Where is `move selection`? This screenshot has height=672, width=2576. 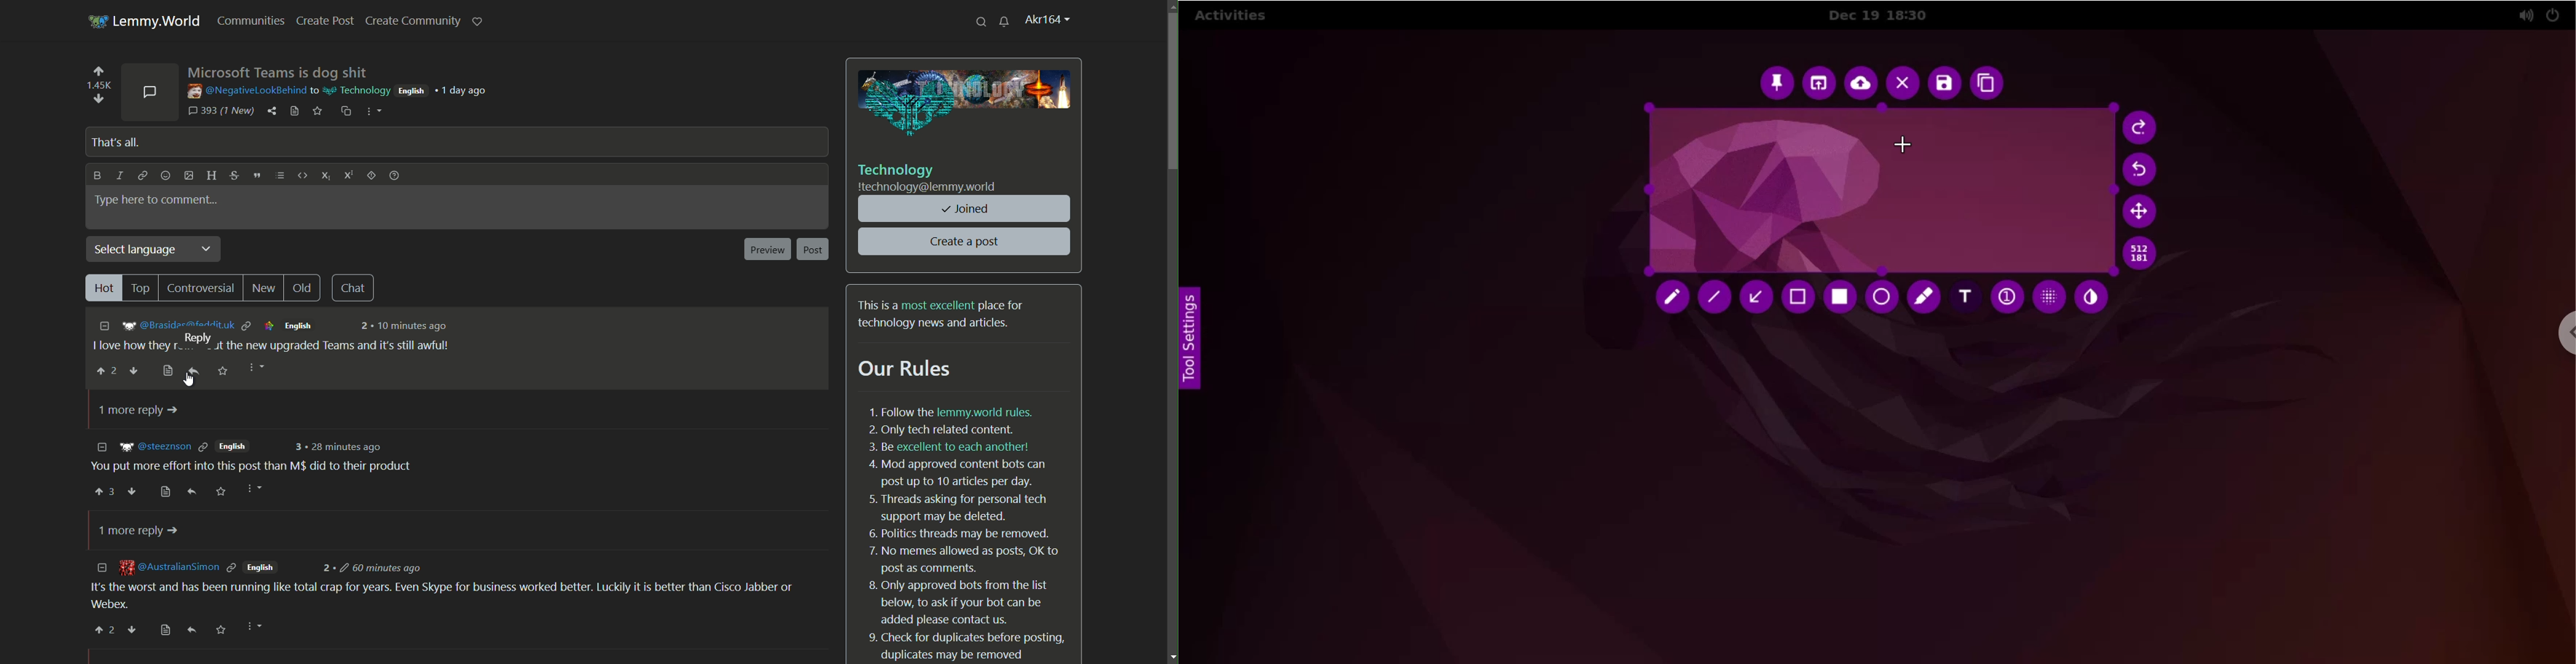
move selection is located at coordinates (2138, 213).